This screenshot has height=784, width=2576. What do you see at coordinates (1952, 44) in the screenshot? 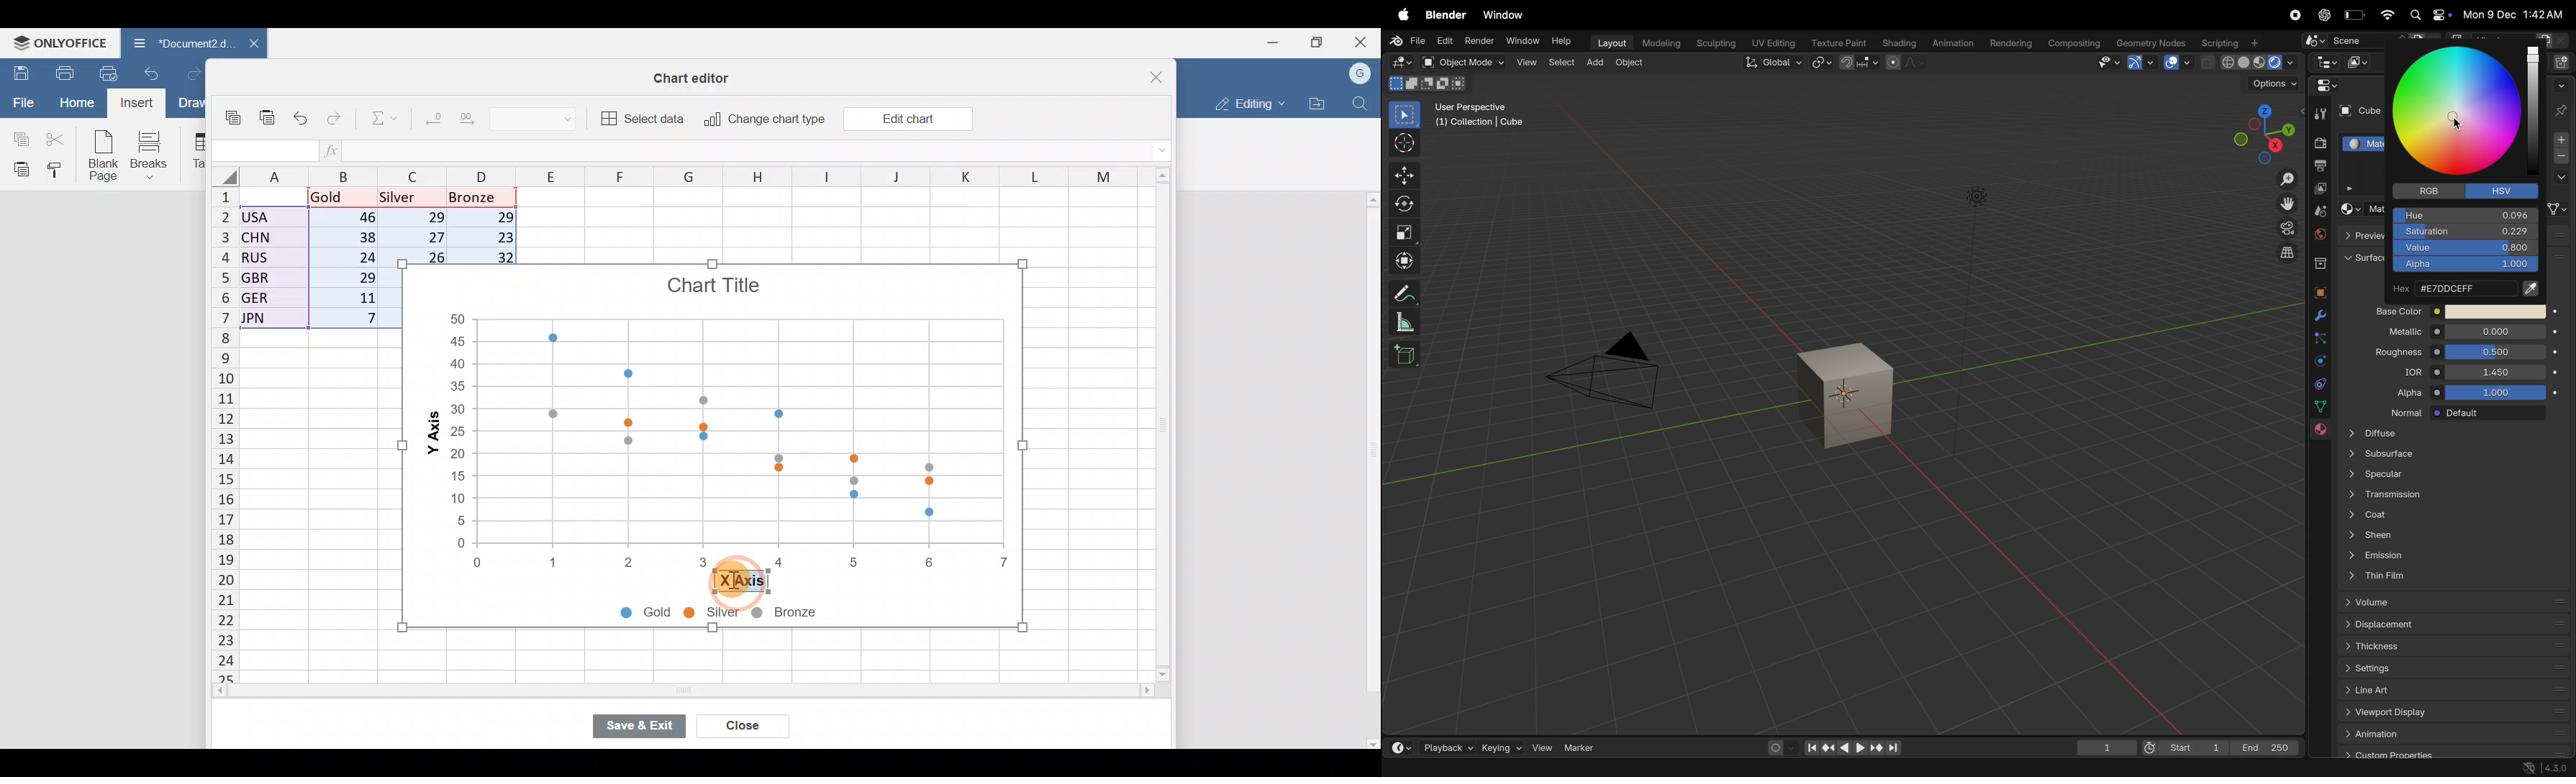
I see `animation` at bounding box center [1952, 44].